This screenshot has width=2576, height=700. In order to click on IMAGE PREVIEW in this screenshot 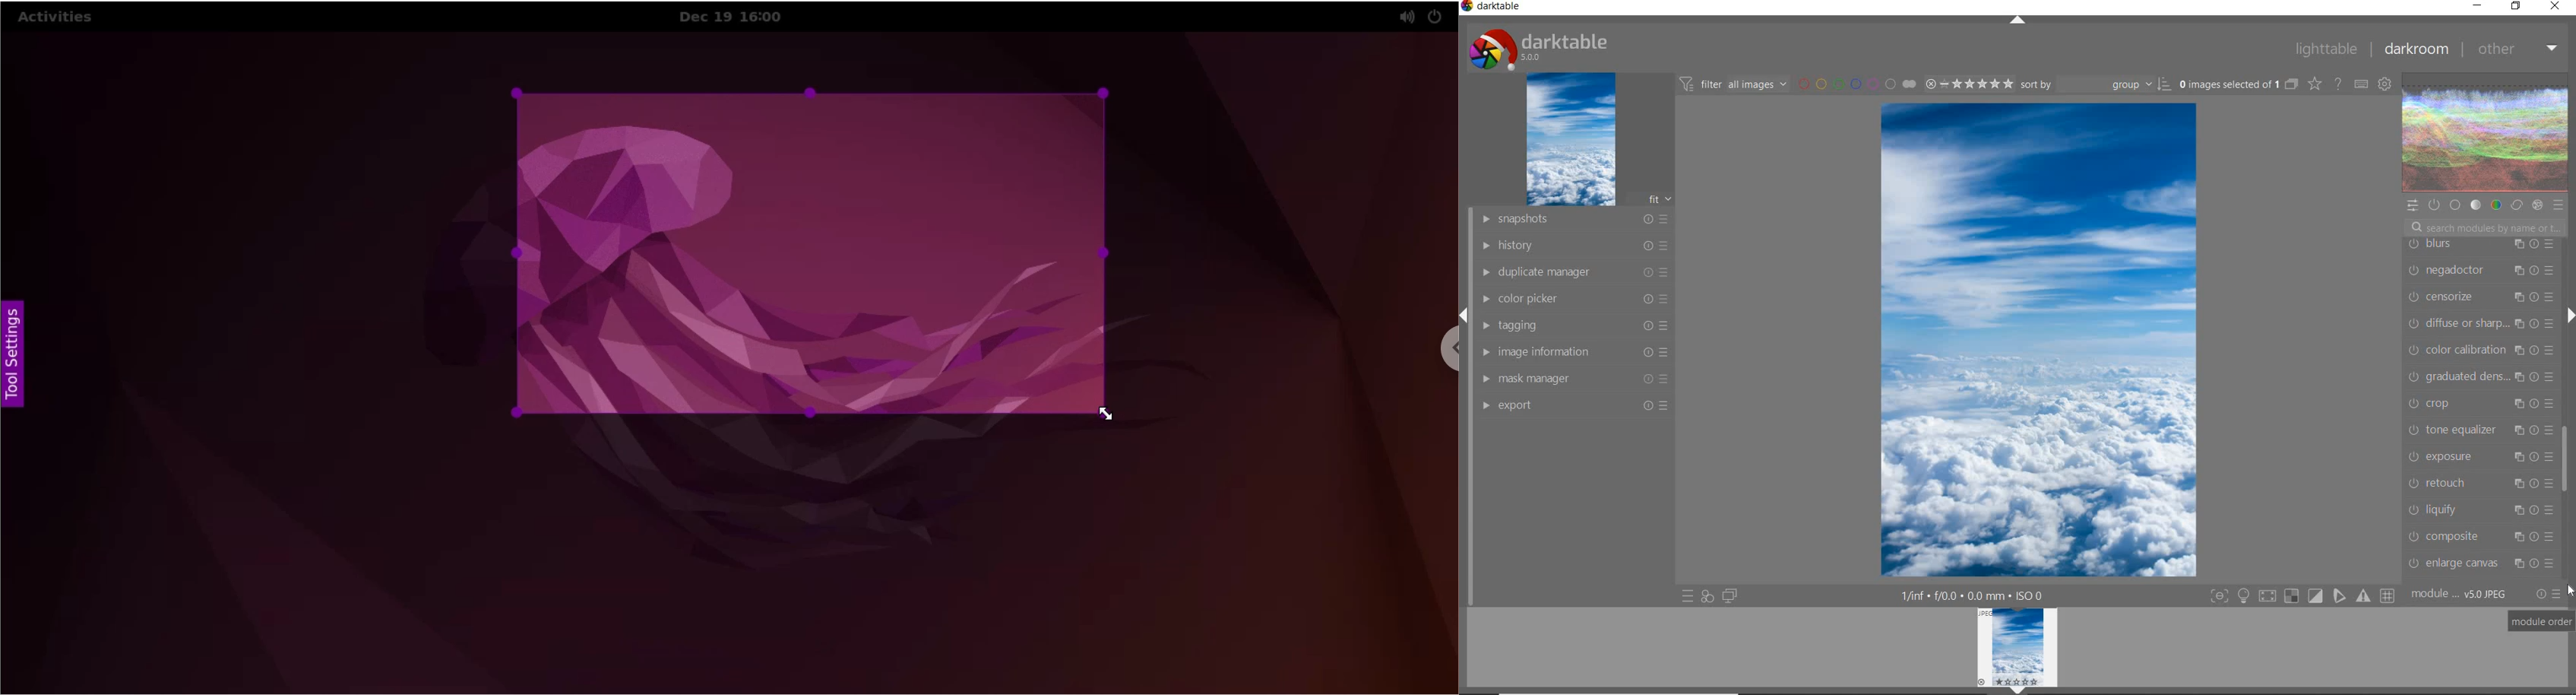, I will do `click(2018, 646)`.